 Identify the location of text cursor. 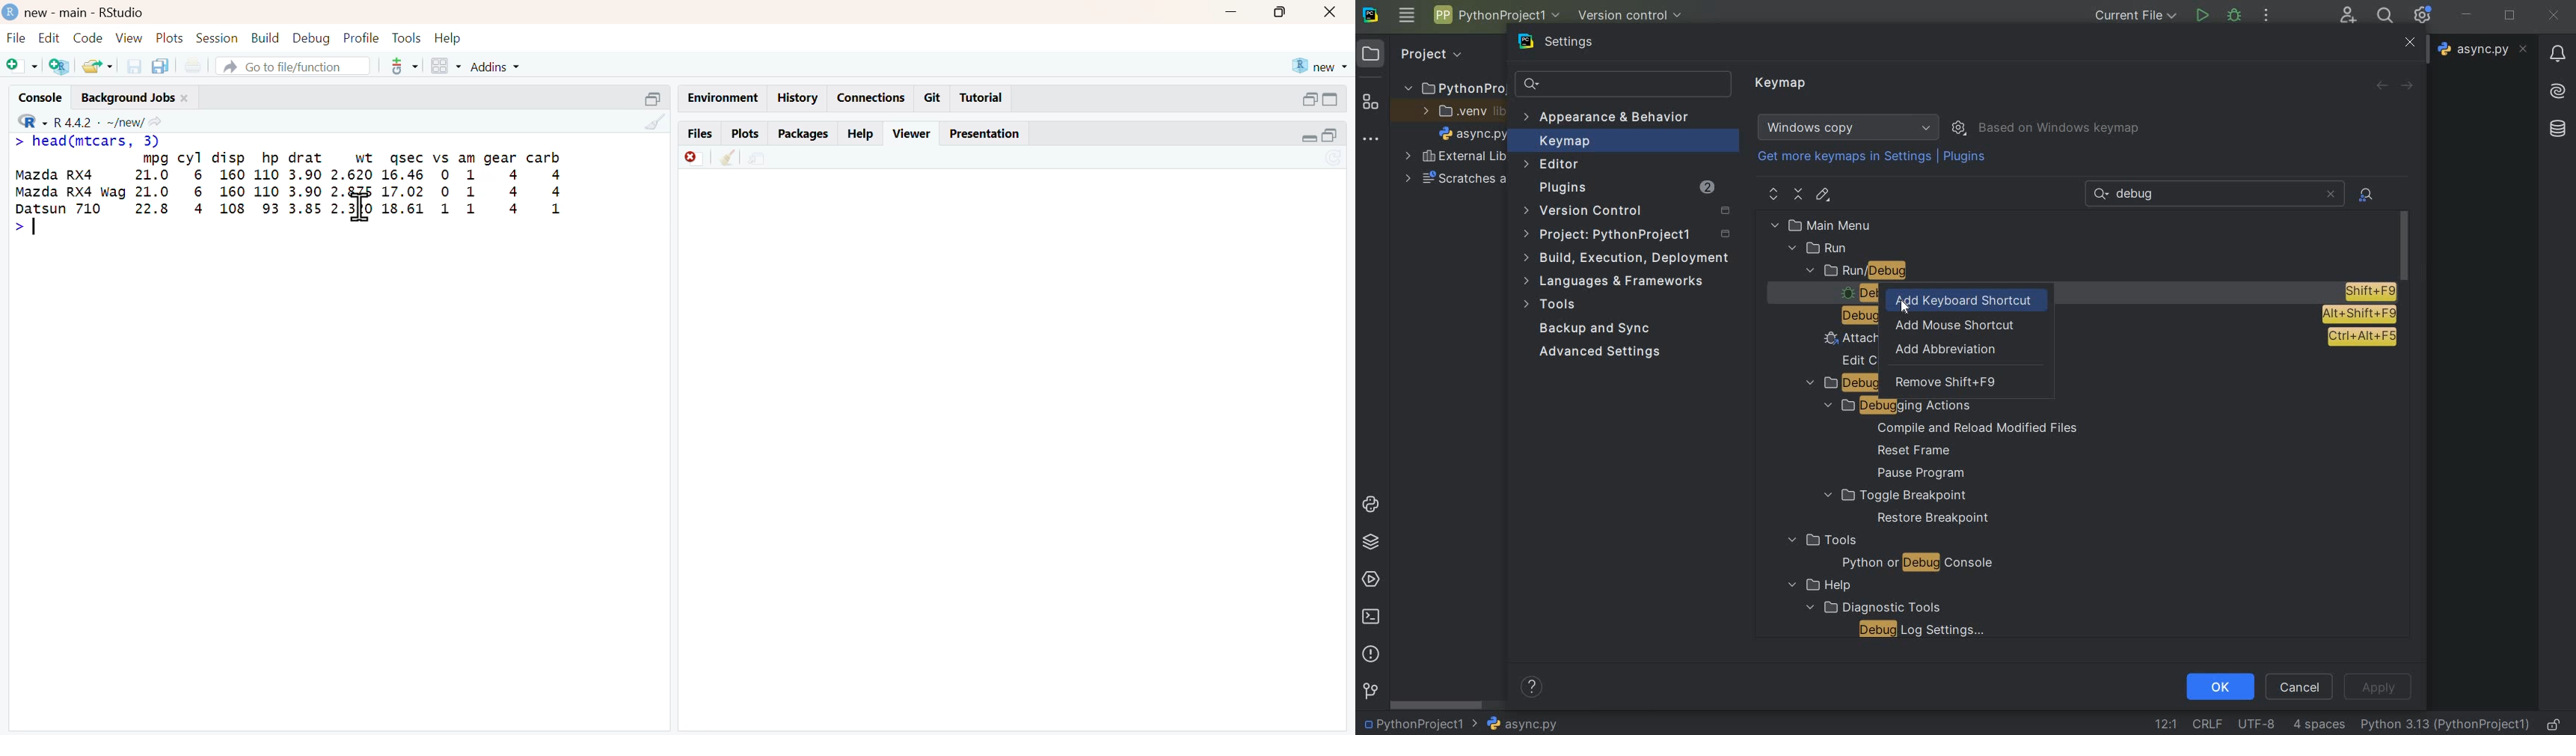
(357, 207).